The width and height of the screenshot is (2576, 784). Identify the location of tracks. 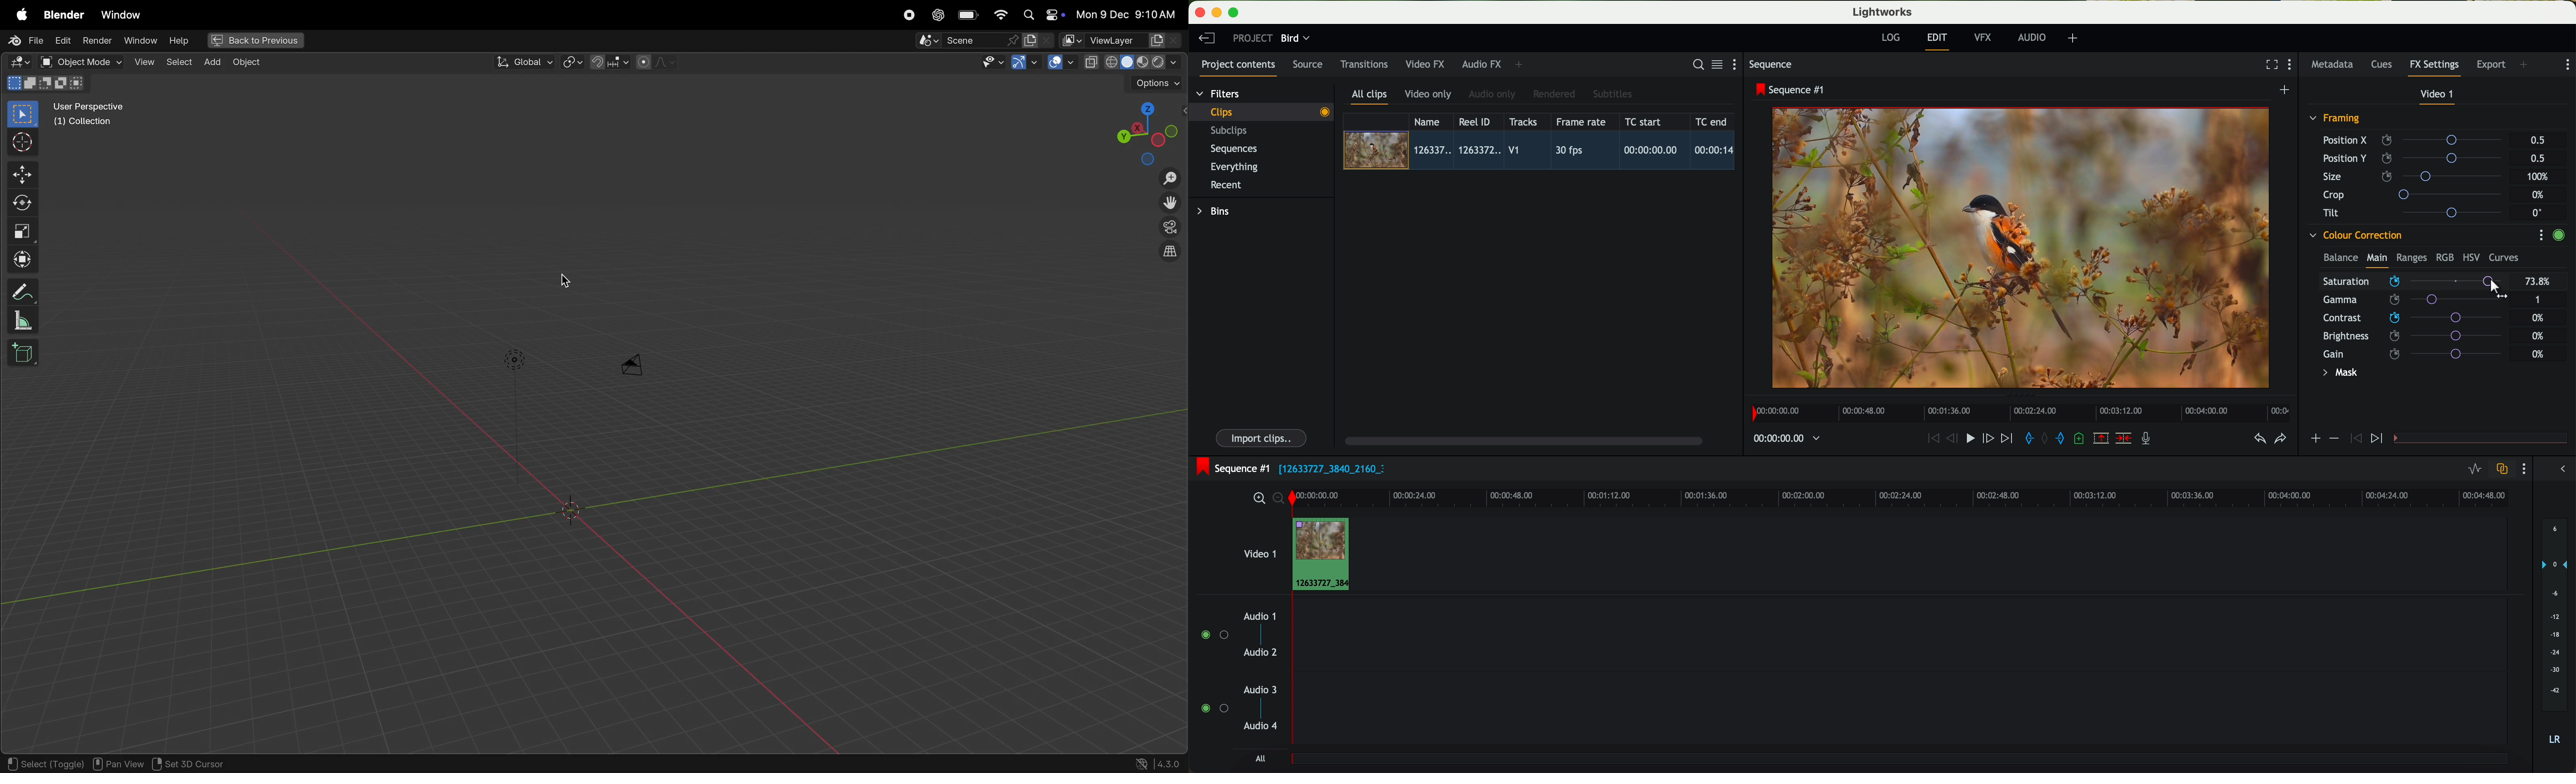
(1521, 122).